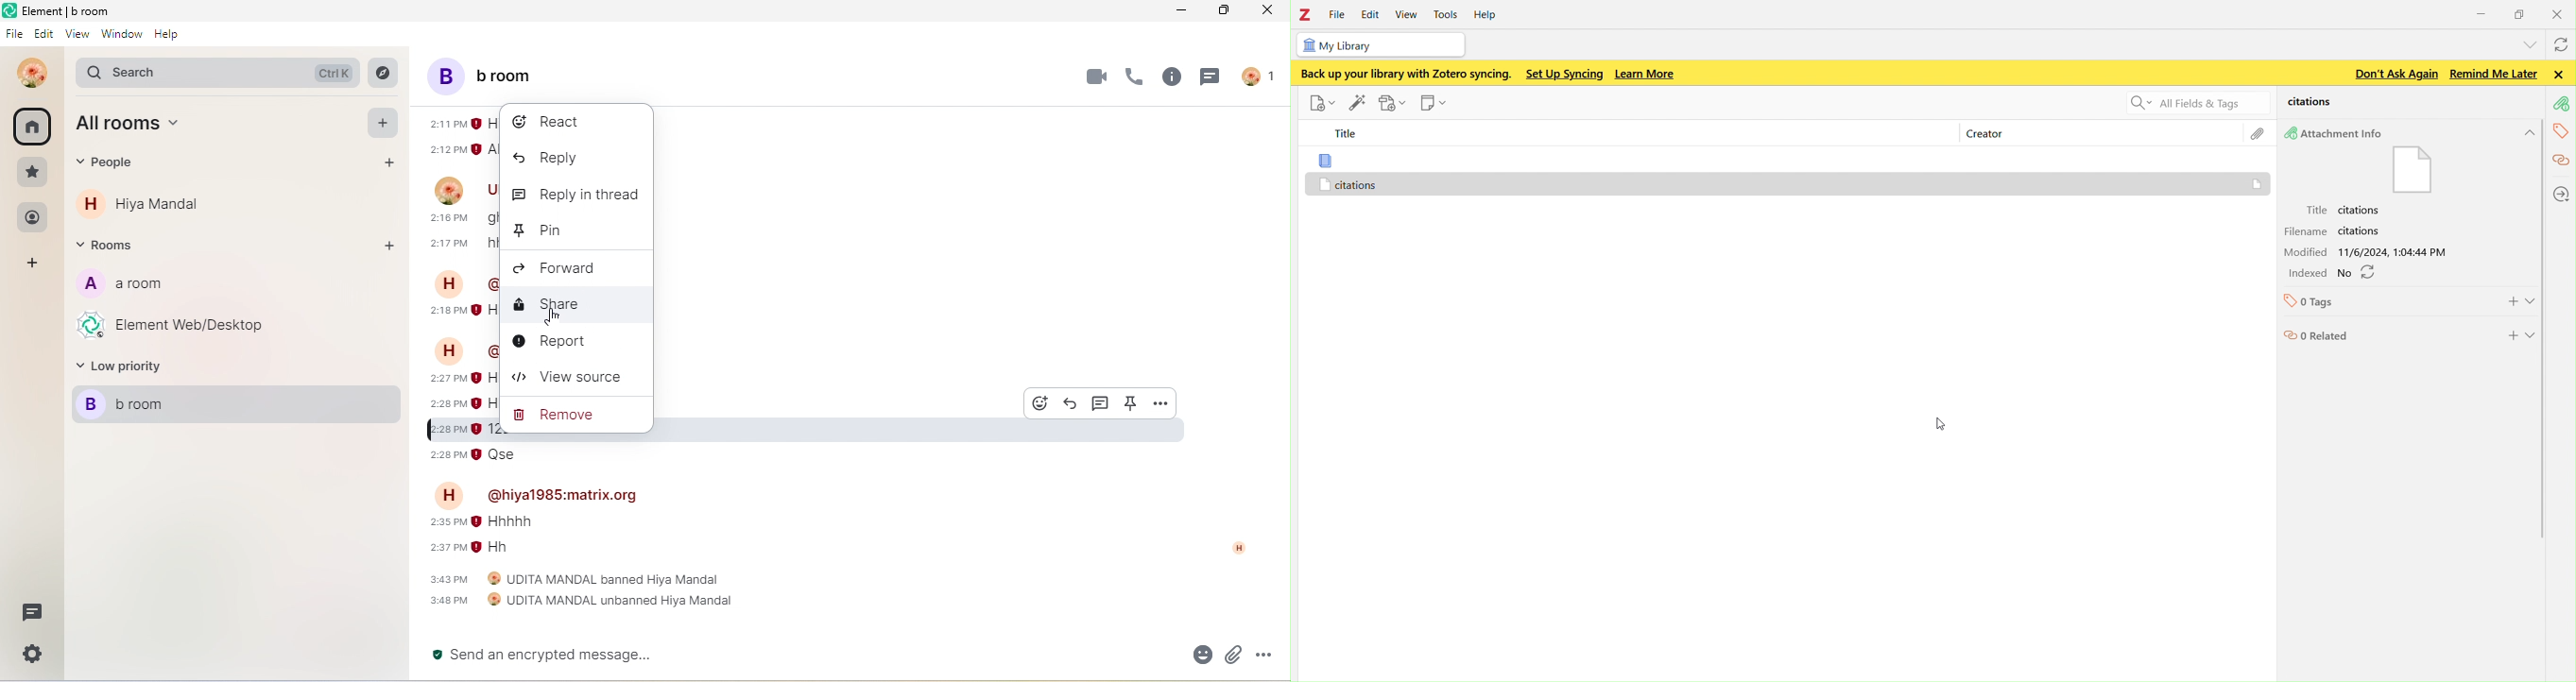 This screenshot has width=2576, height=700. What do you see at coordinates (489, 76) in the screenshot?
I see `b room` at bounding box center [489, 76].